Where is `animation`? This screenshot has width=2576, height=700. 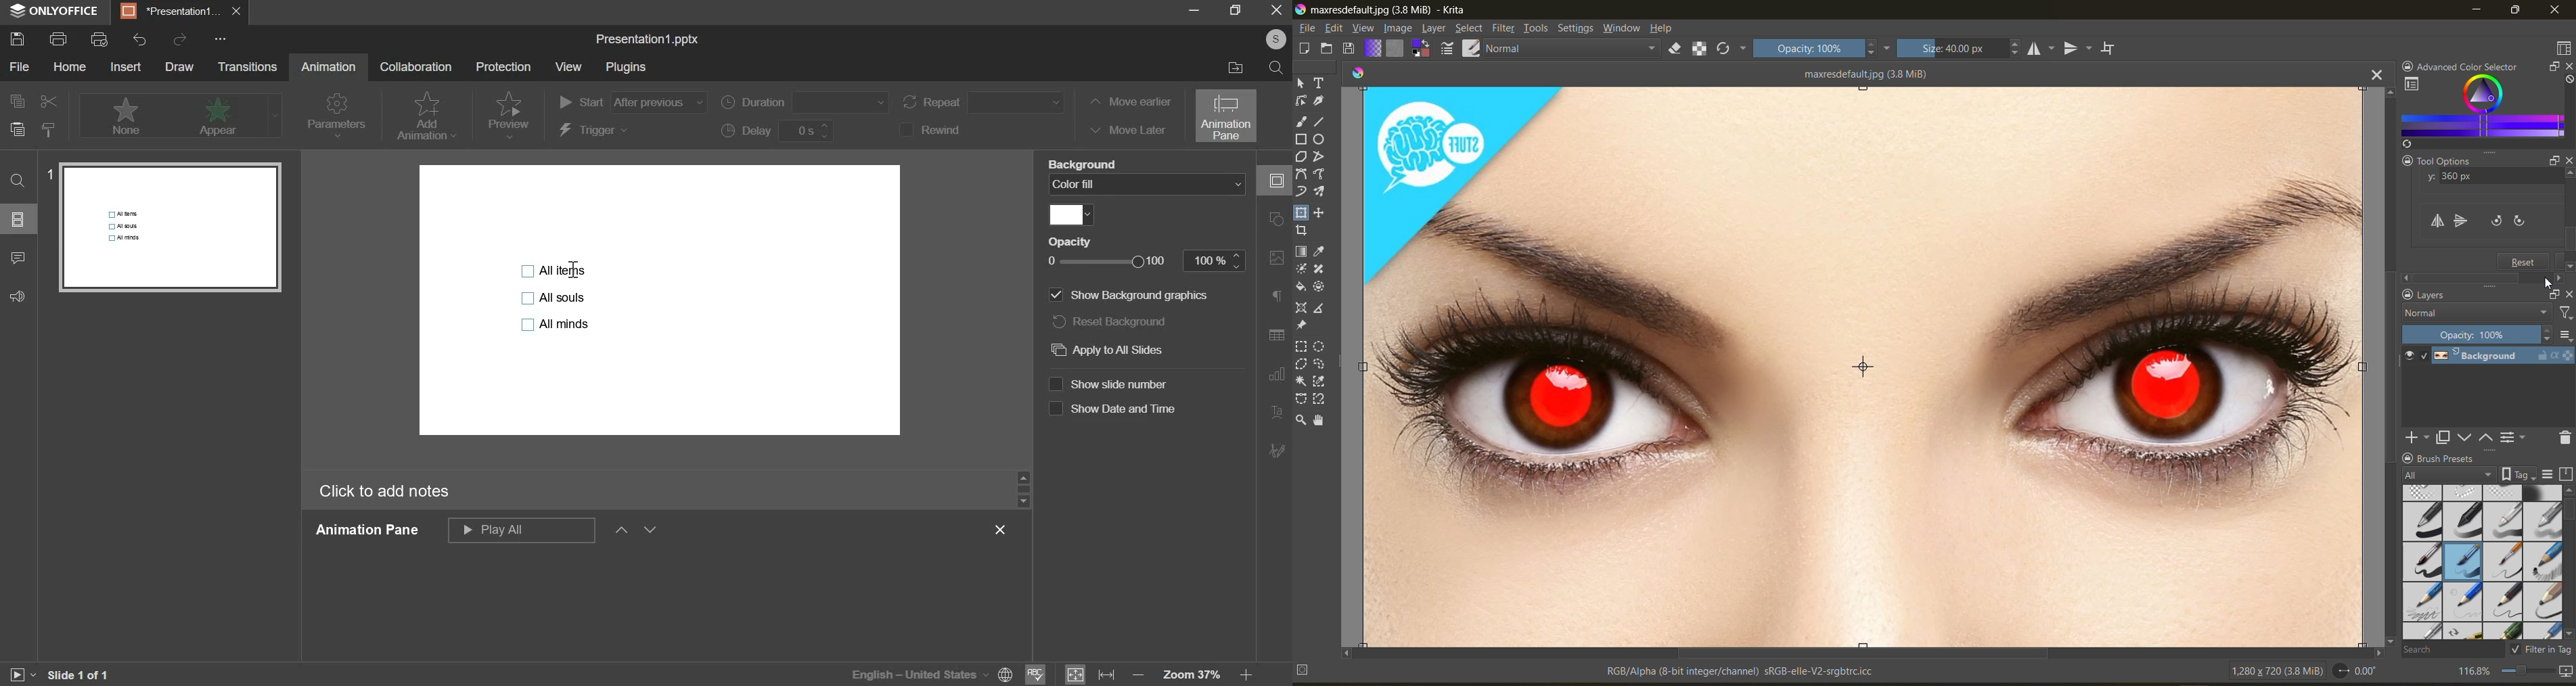 animation is located at coordinates (328, 66).